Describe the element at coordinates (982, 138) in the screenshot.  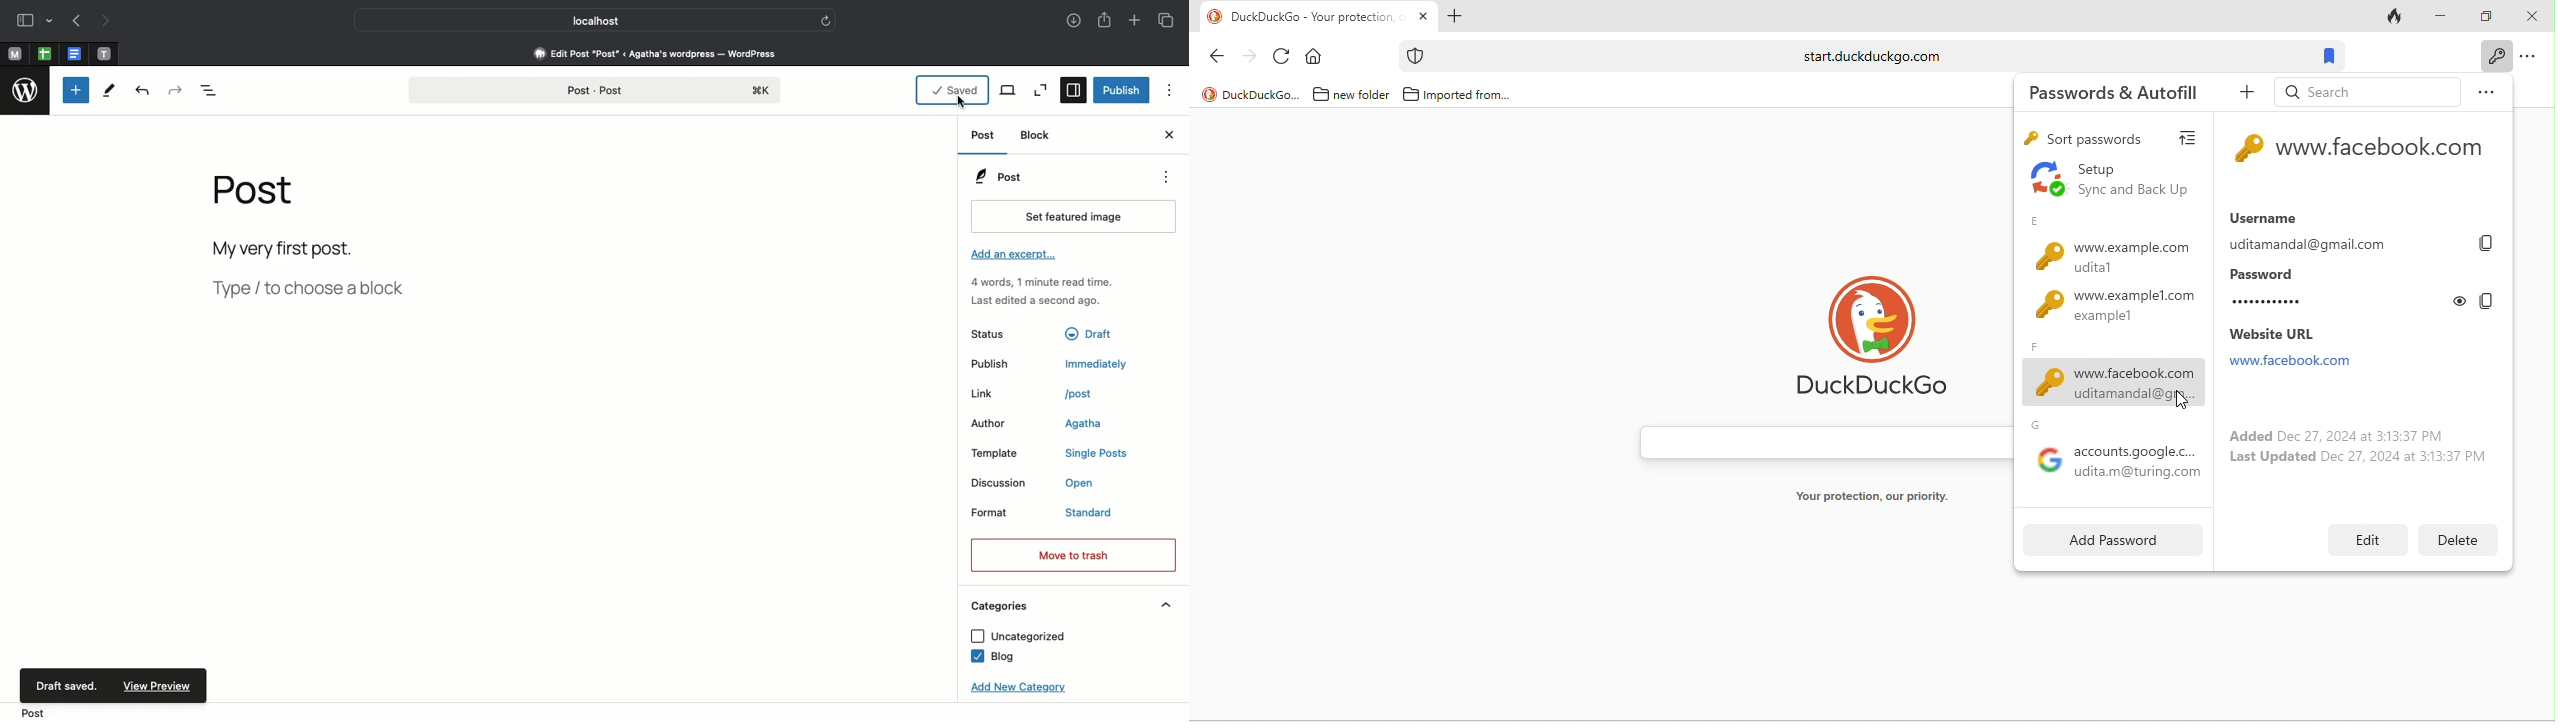
I see `Post` at that location.